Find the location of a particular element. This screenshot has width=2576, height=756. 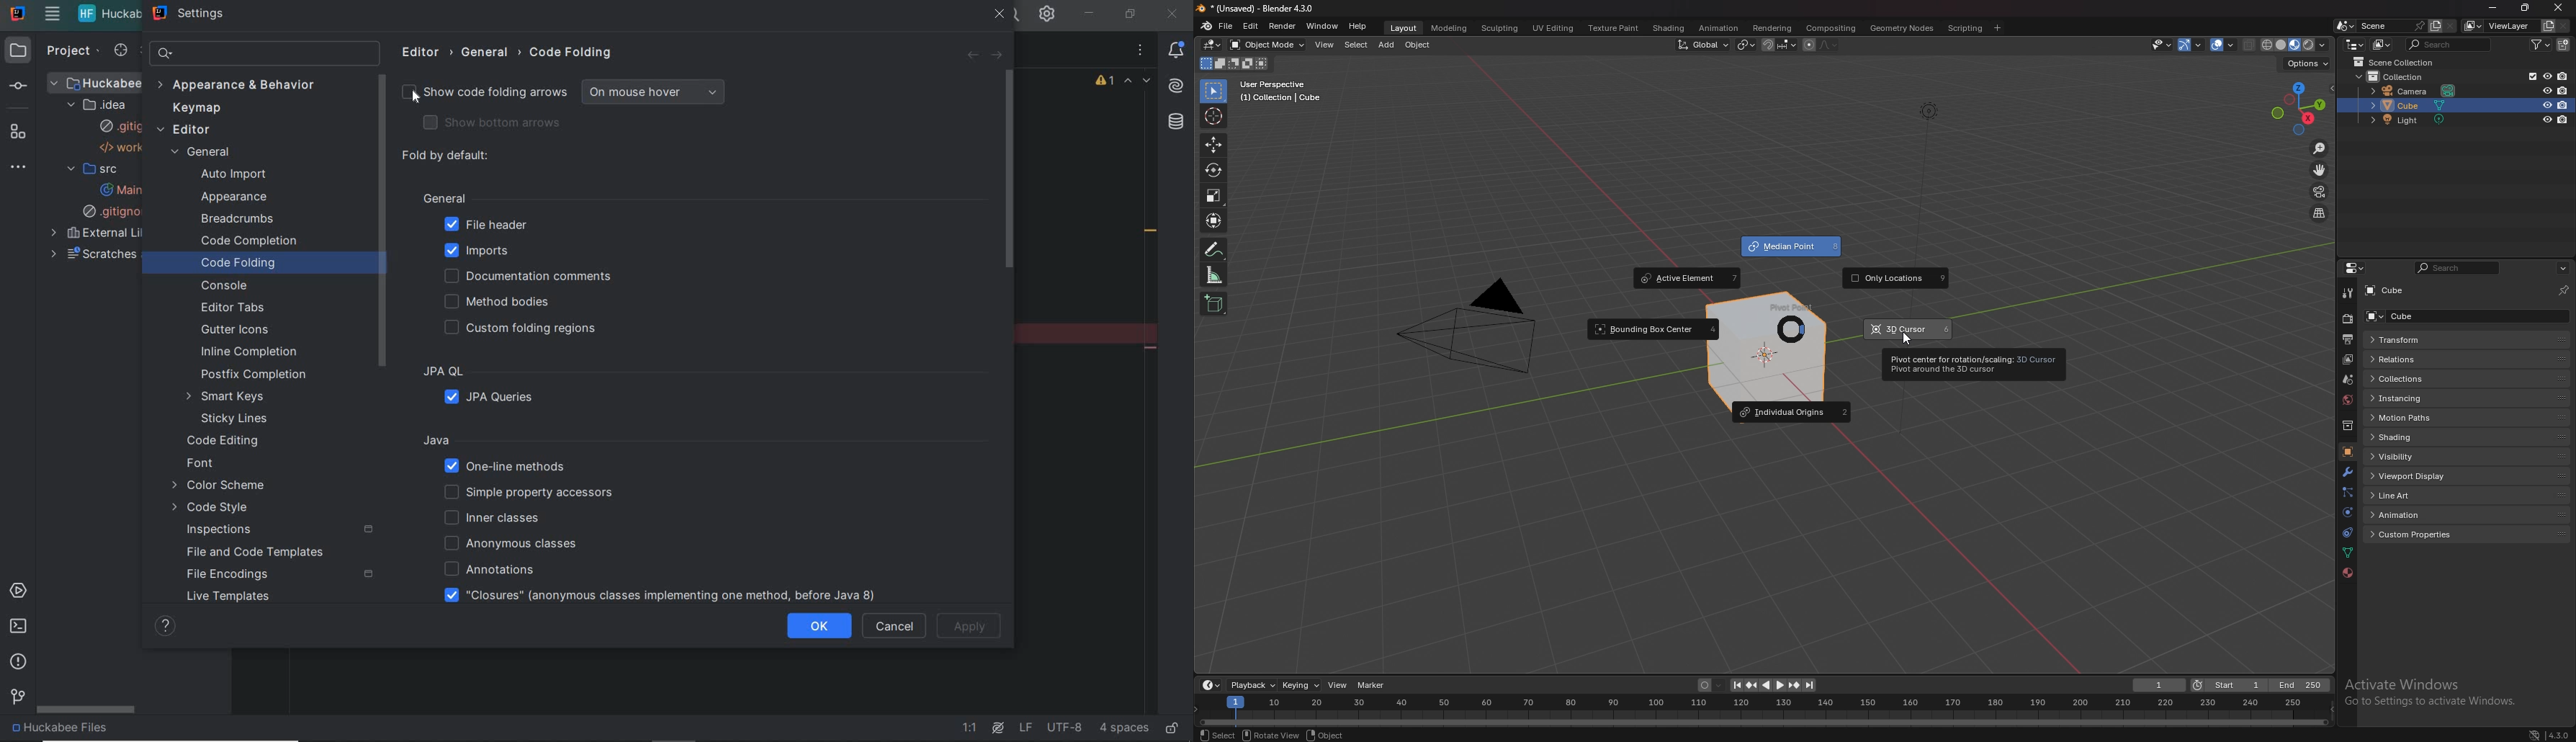

close is located at coordinates (1002, 15).